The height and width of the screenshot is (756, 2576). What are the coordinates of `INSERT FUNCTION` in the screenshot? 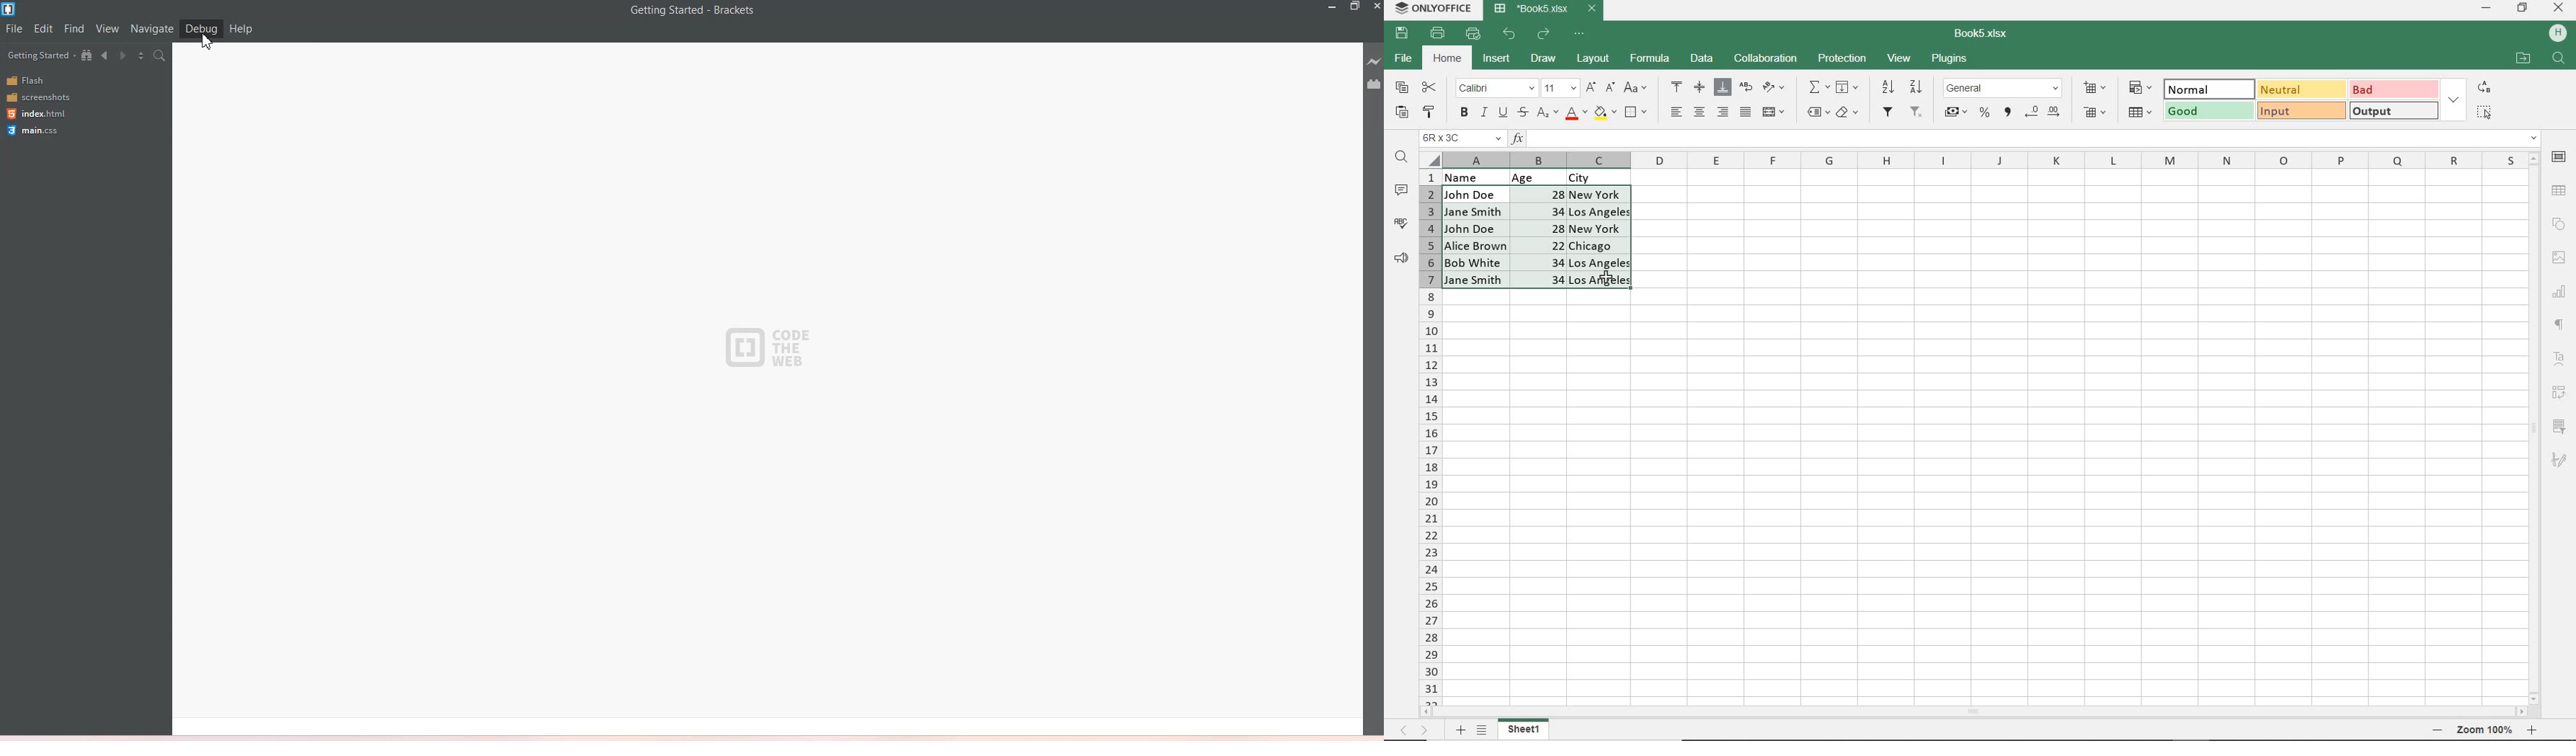 It's located at (1819, 87).